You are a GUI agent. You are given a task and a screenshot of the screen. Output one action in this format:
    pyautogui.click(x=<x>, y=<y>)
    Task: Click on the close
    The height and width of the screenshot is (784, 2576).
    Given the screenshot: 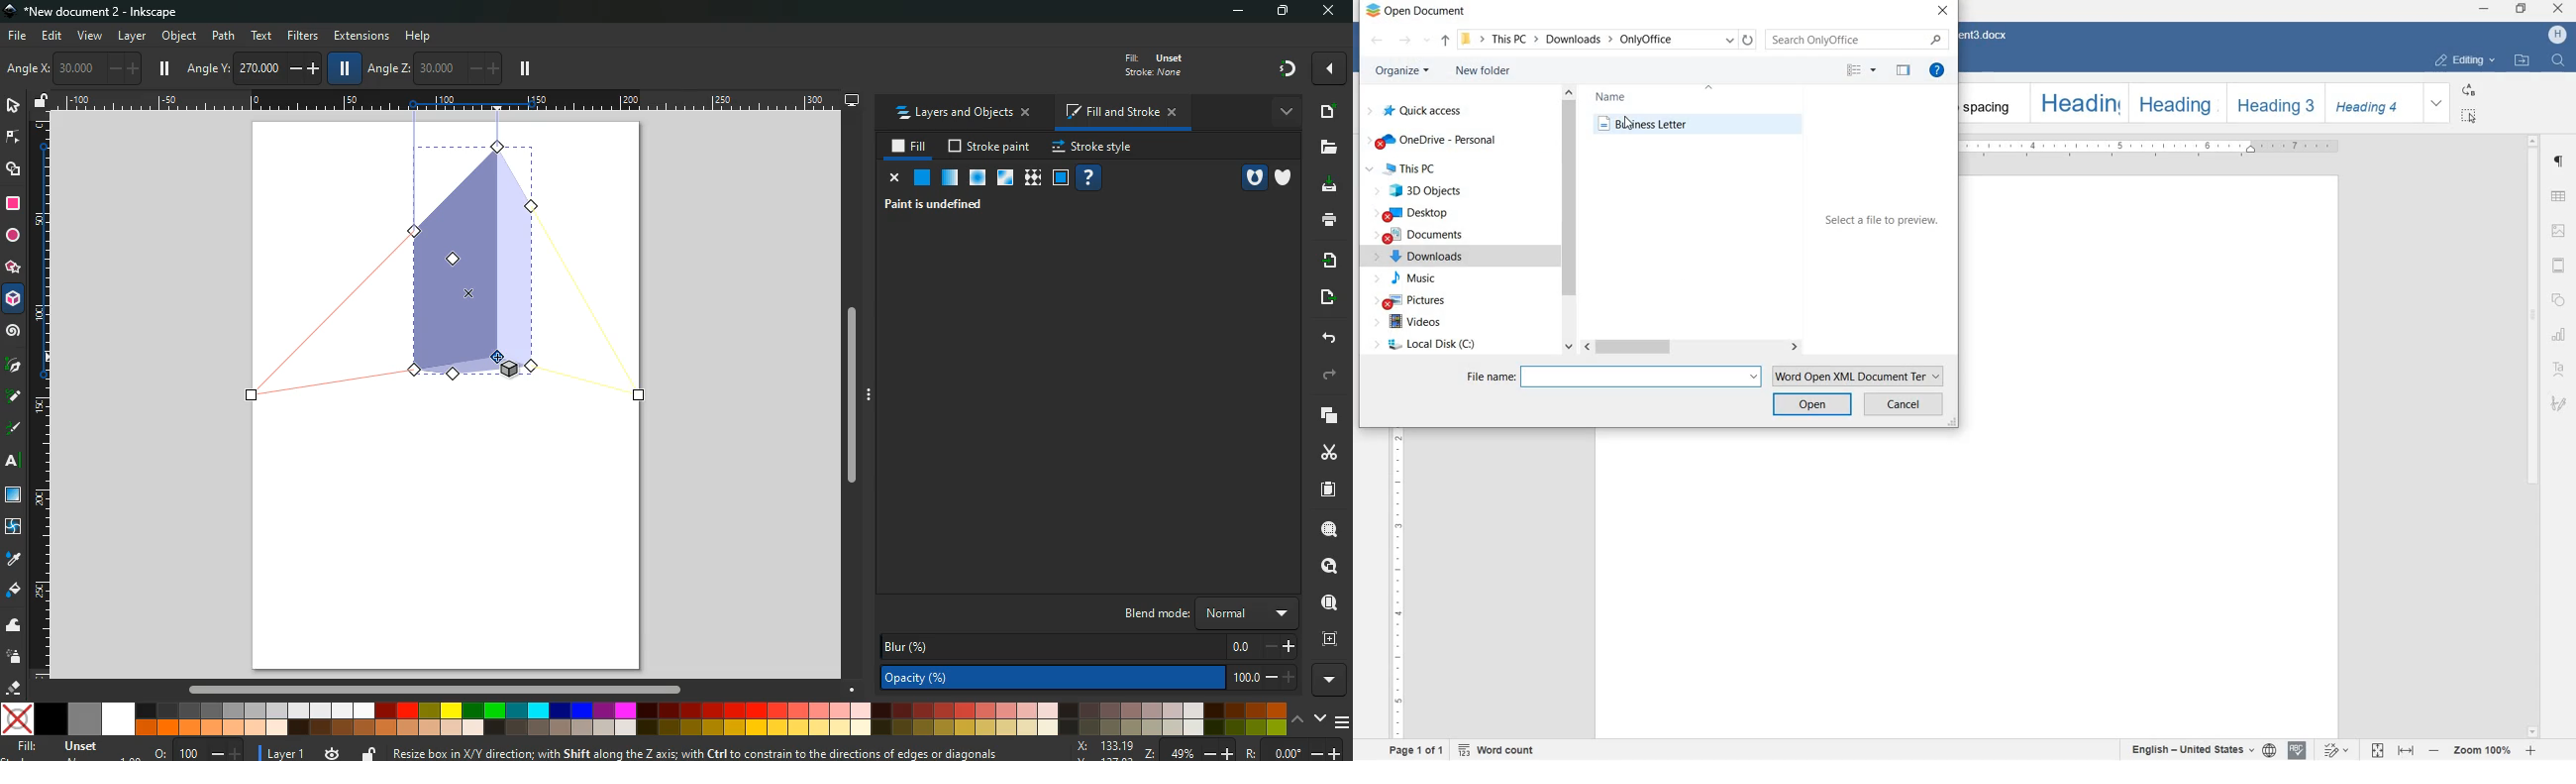 What is the action you would take?
    pyautogui.click(x=1327, y=12)
    